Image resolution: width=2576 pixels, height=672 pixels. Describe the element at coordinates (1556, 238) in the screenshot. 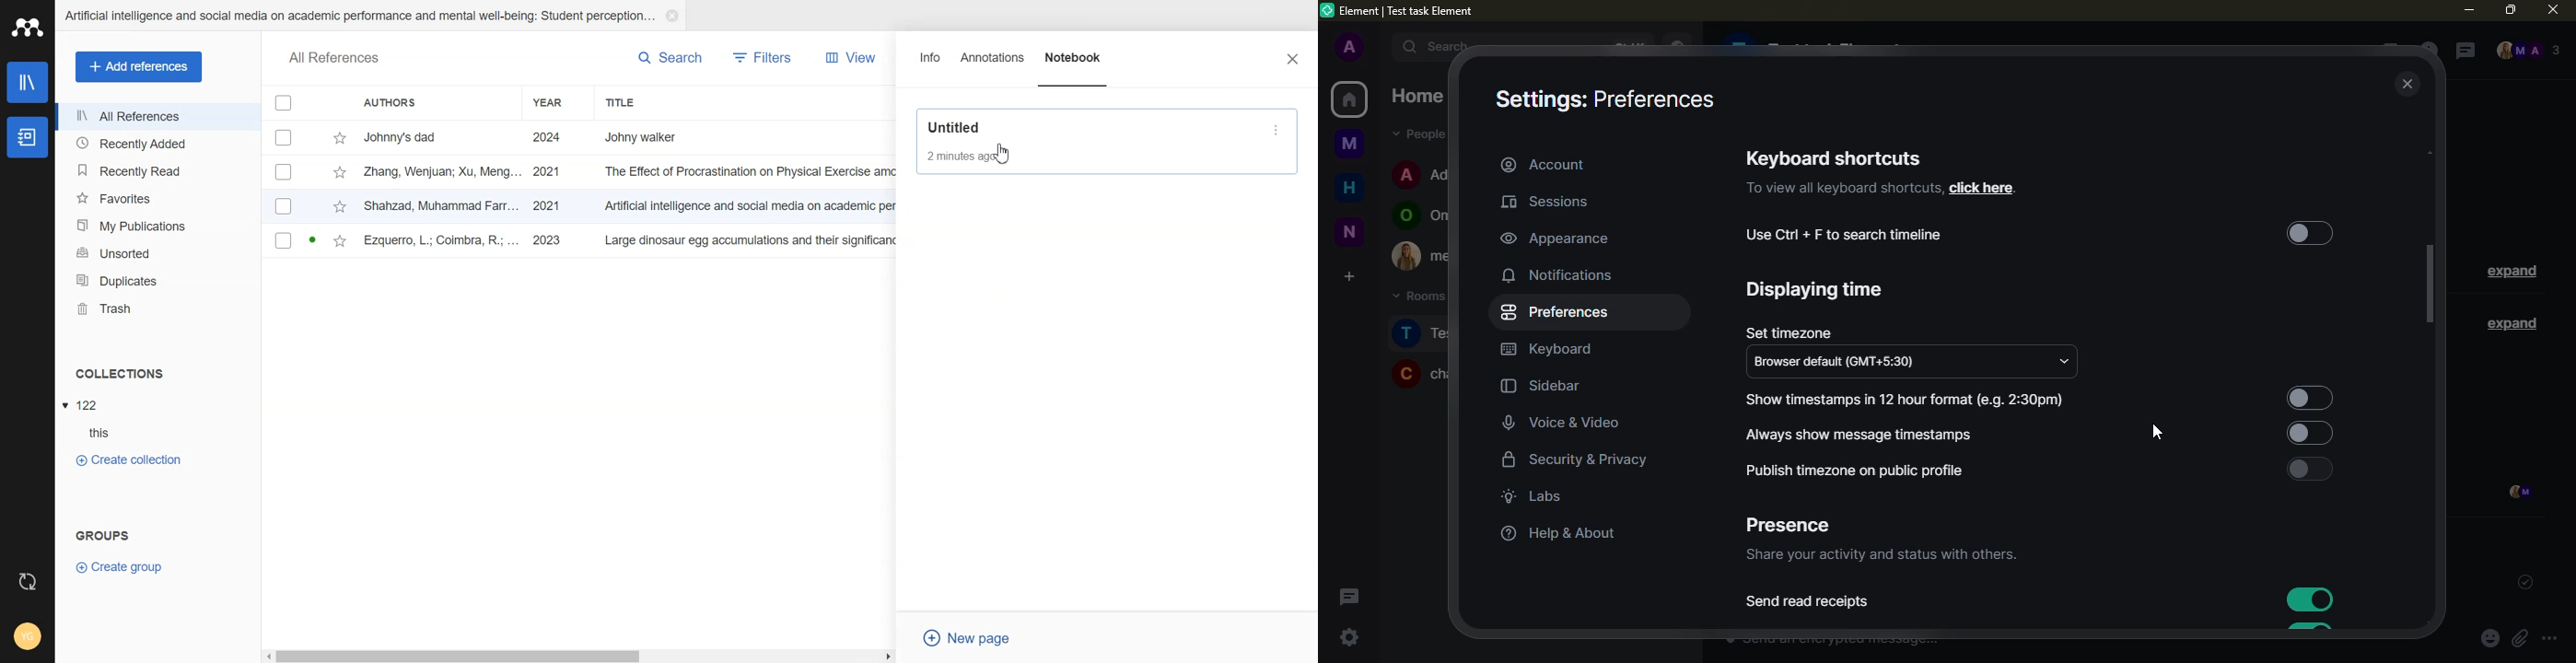

I see `appearance` at that location.